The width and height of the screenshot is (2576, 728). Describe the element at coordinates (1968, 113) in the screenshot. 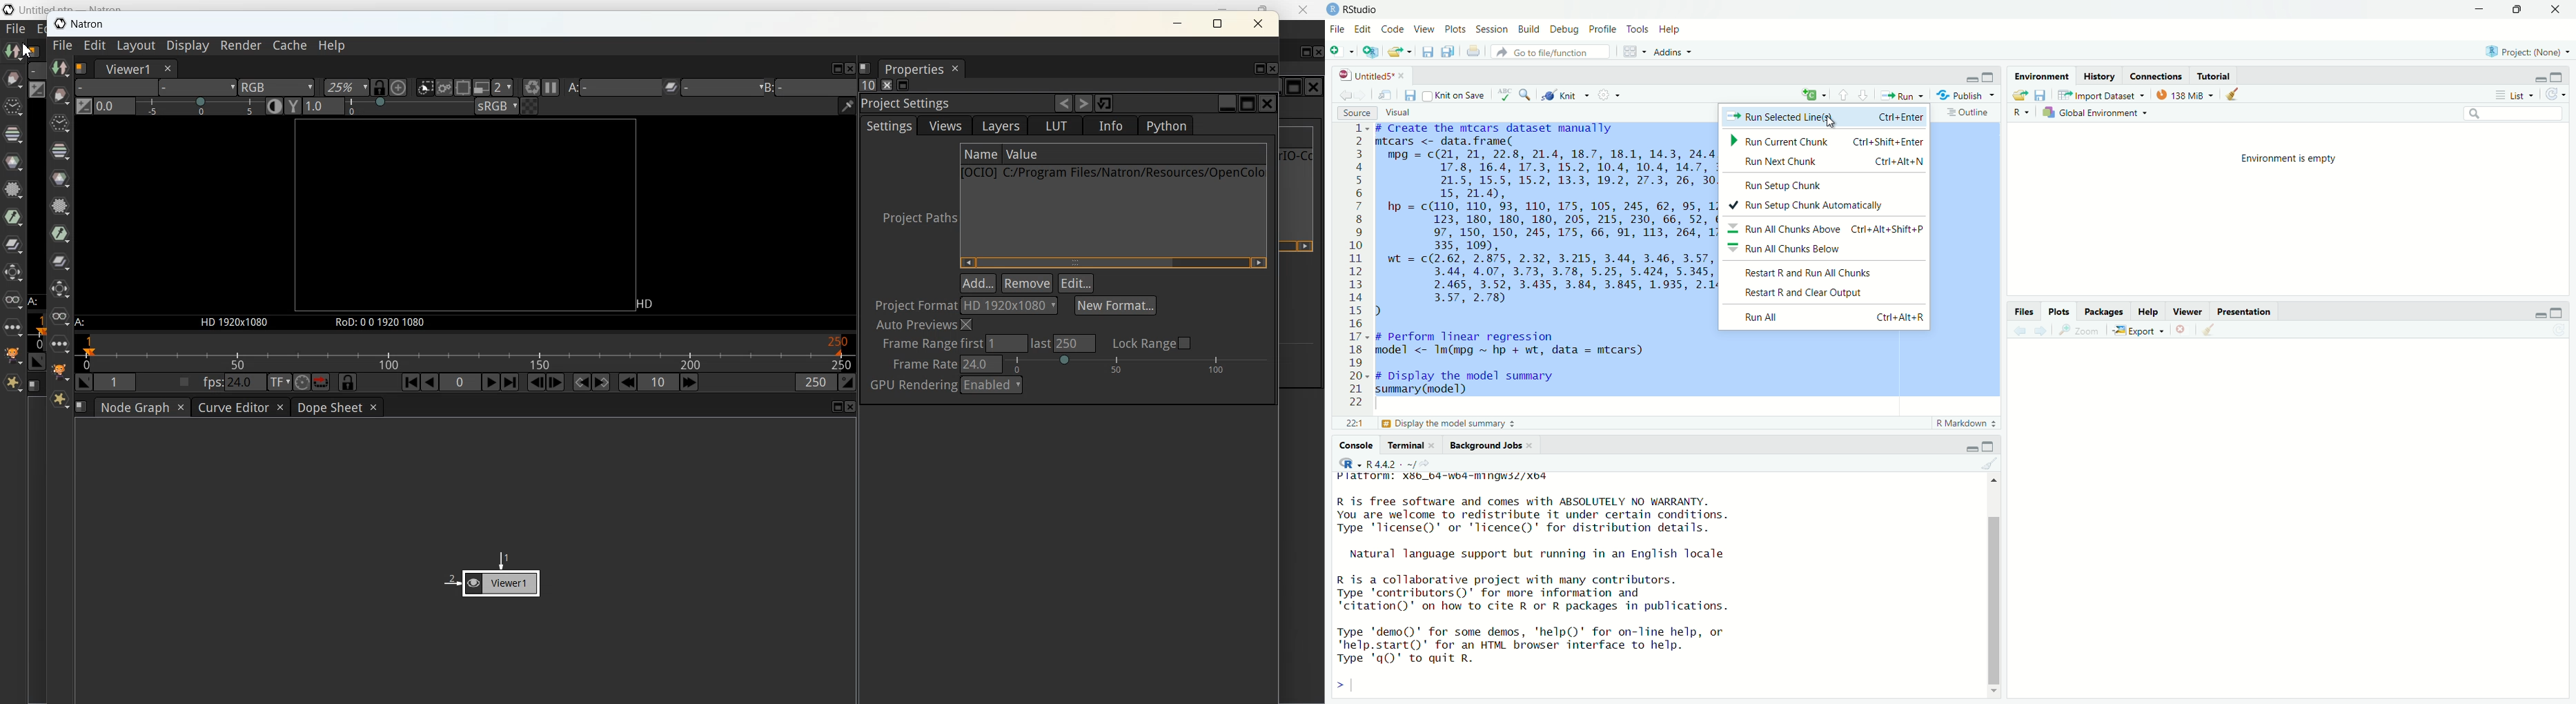

I see `outline` at that location.